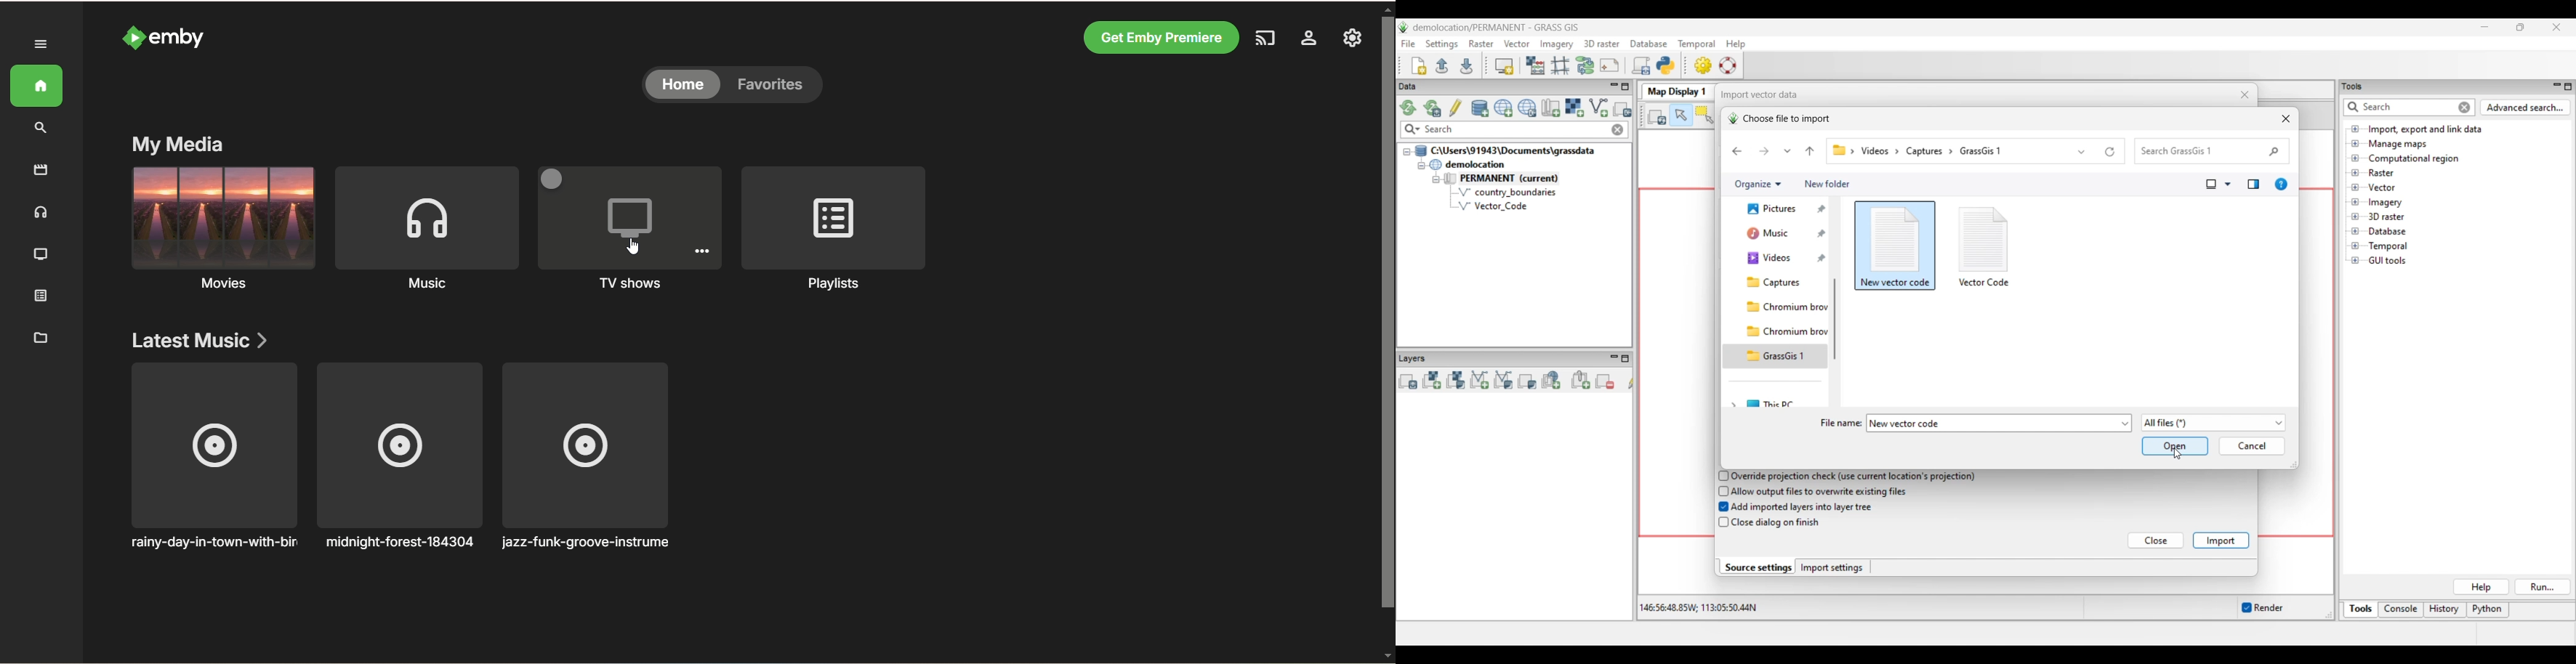 Image resolution: width=2576 pixels, height=672 pixels. I want to click on home, so click(36, 86).